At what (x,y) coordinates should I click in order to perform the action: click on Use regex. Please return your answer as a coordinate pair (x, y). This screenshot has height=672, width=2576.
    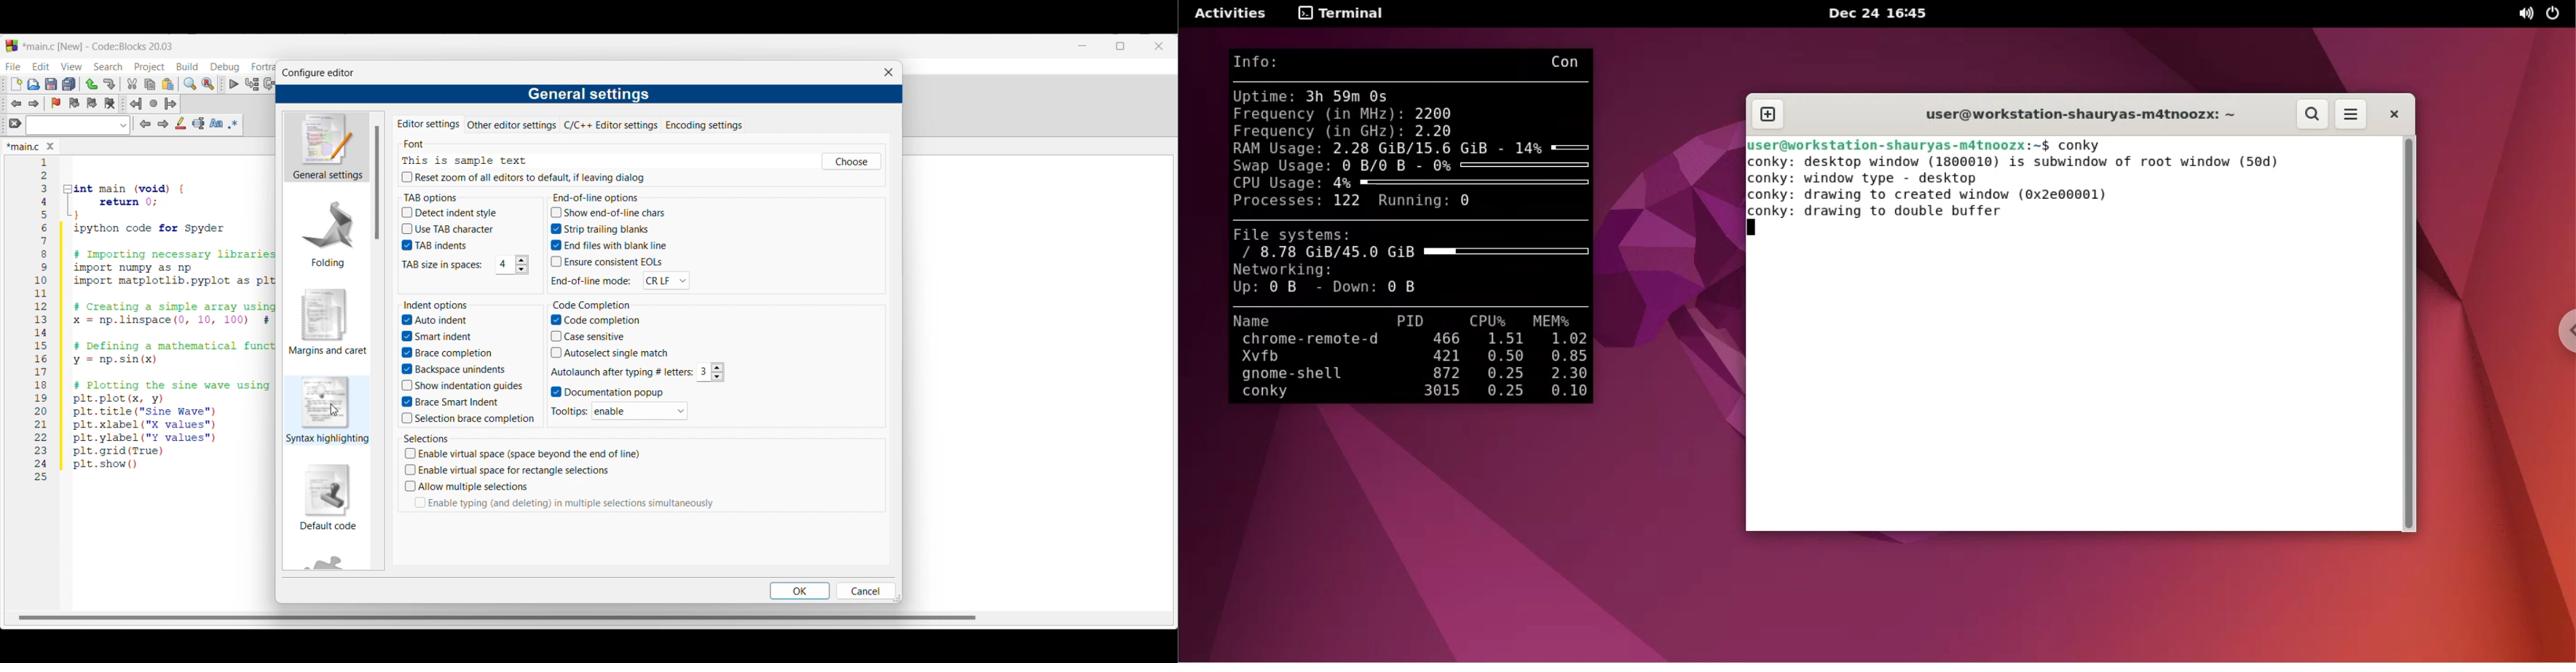
    Looking at the image, I should click on (233, 124).